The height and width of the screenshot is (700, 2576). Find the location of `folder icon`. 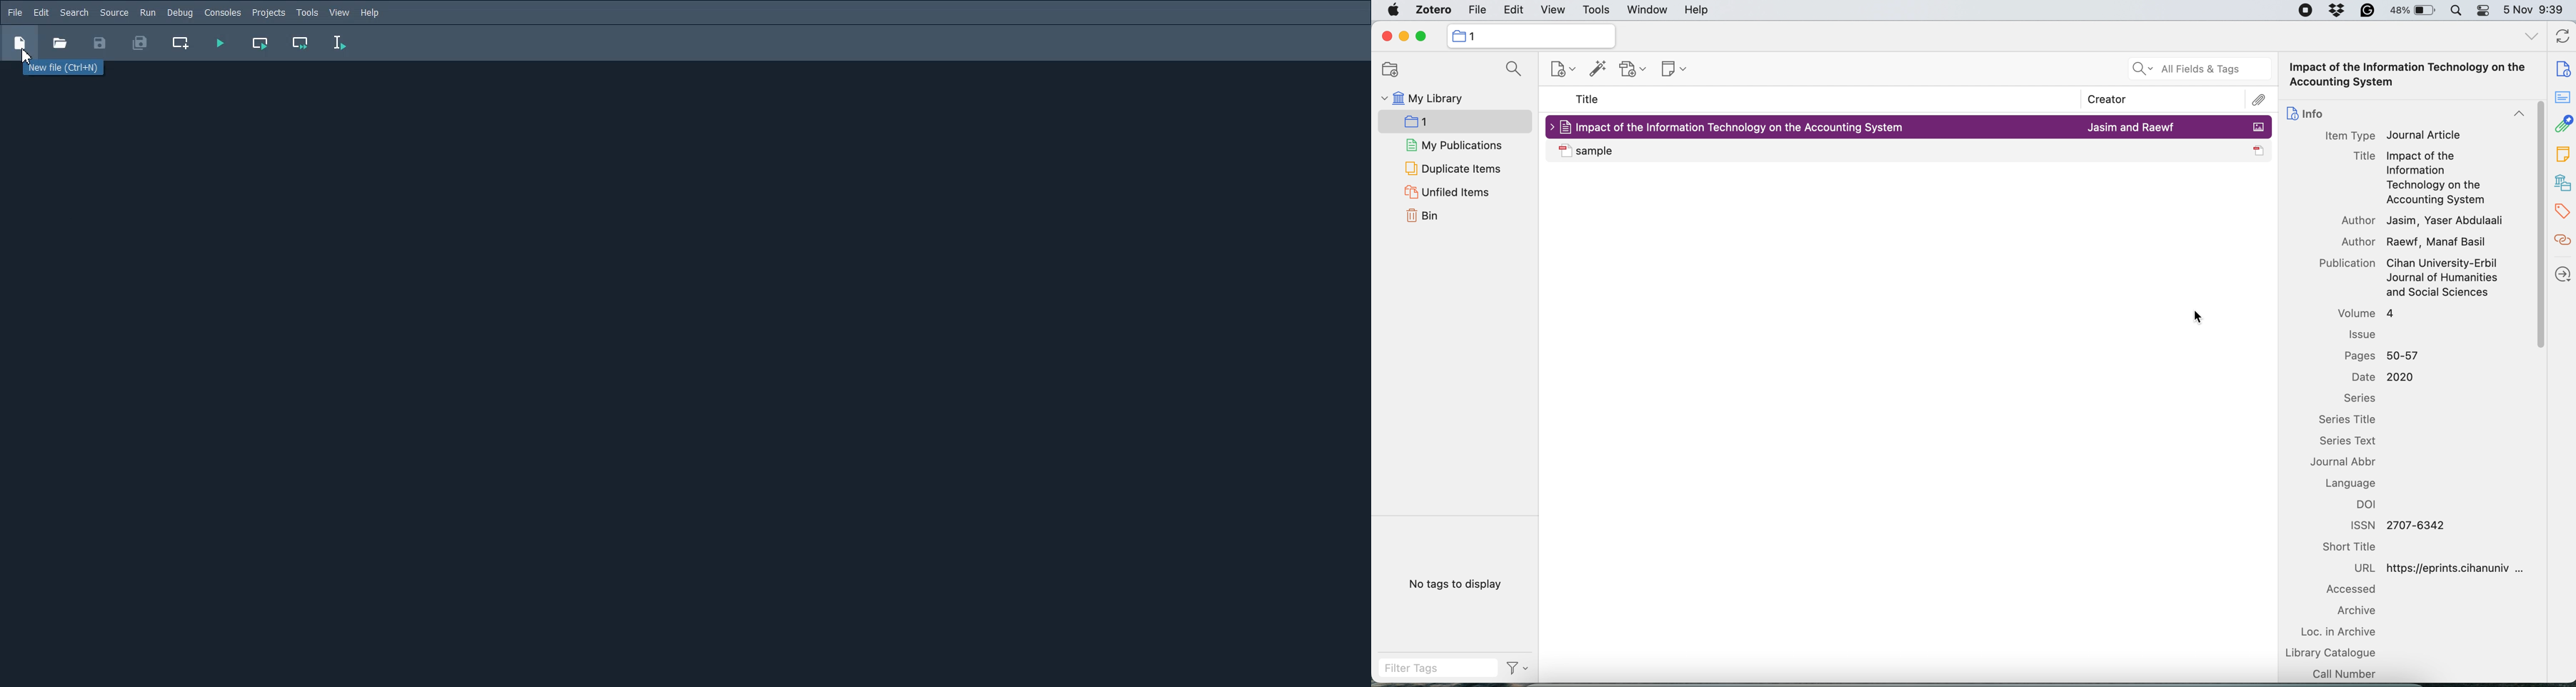

folder icon is located at coordinates (1458, 36).